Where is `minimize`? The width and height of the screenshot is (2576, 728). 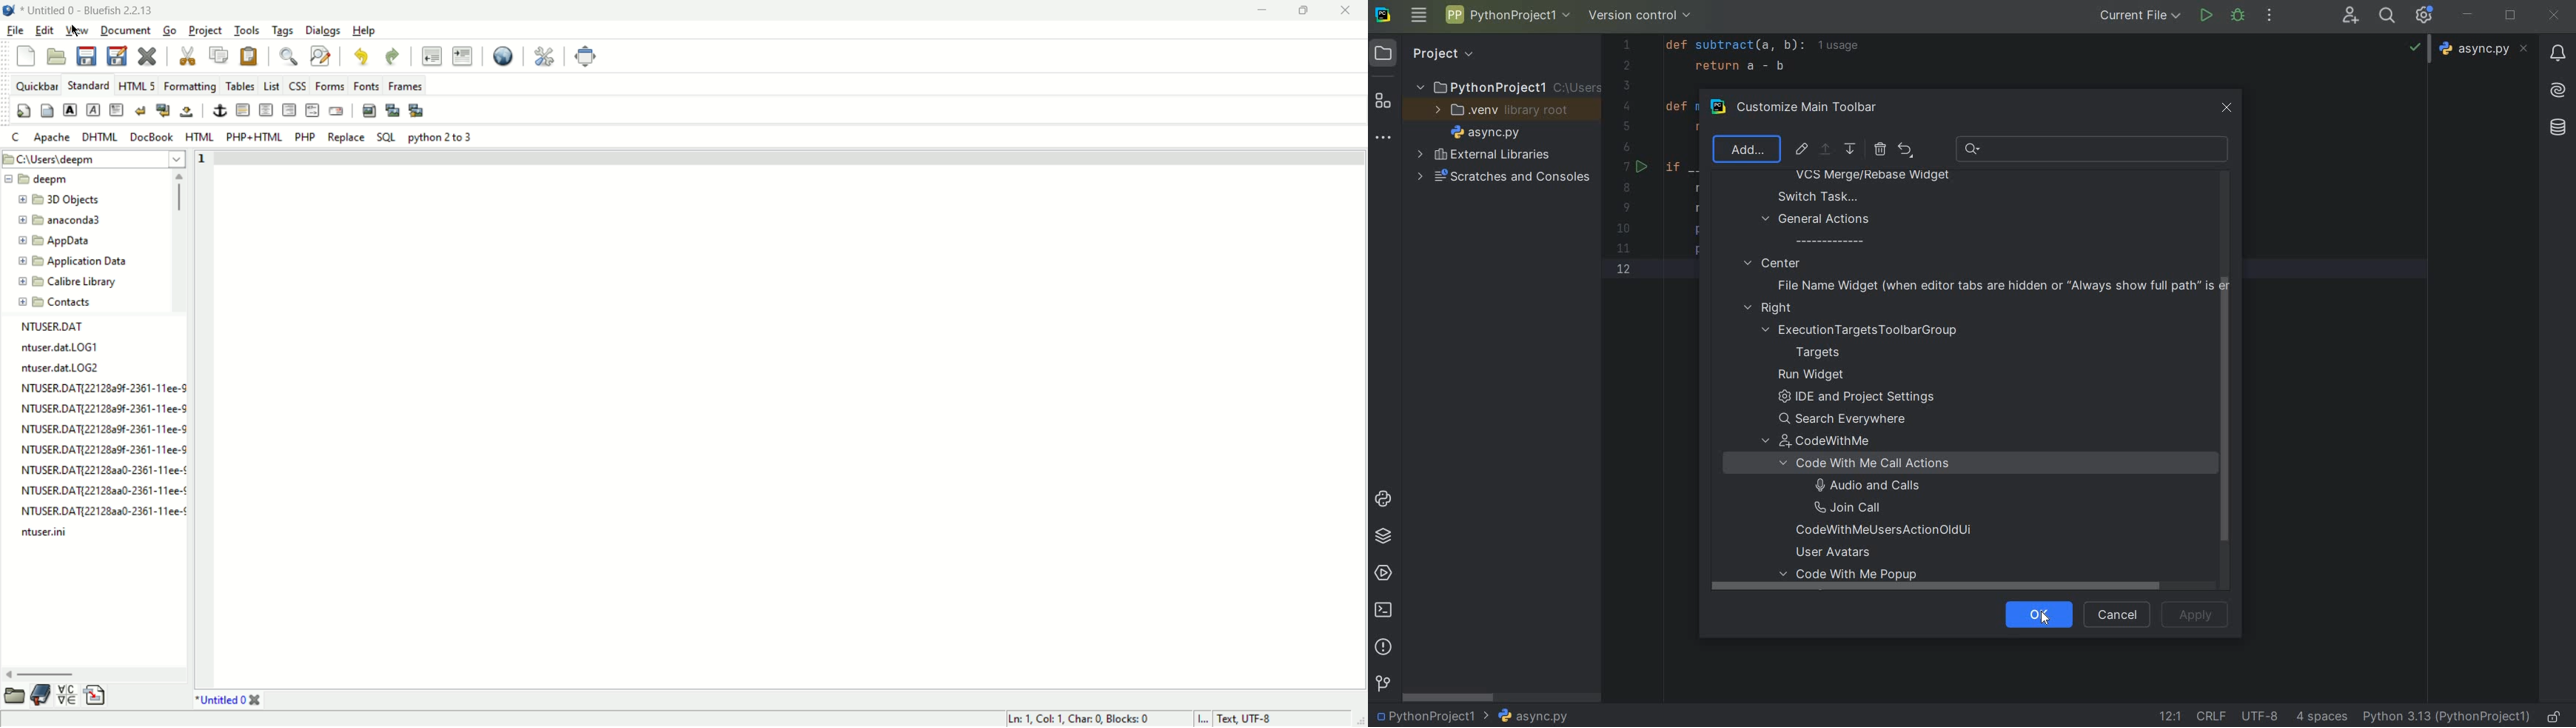 minimize is located at coordinates (1261, 11).